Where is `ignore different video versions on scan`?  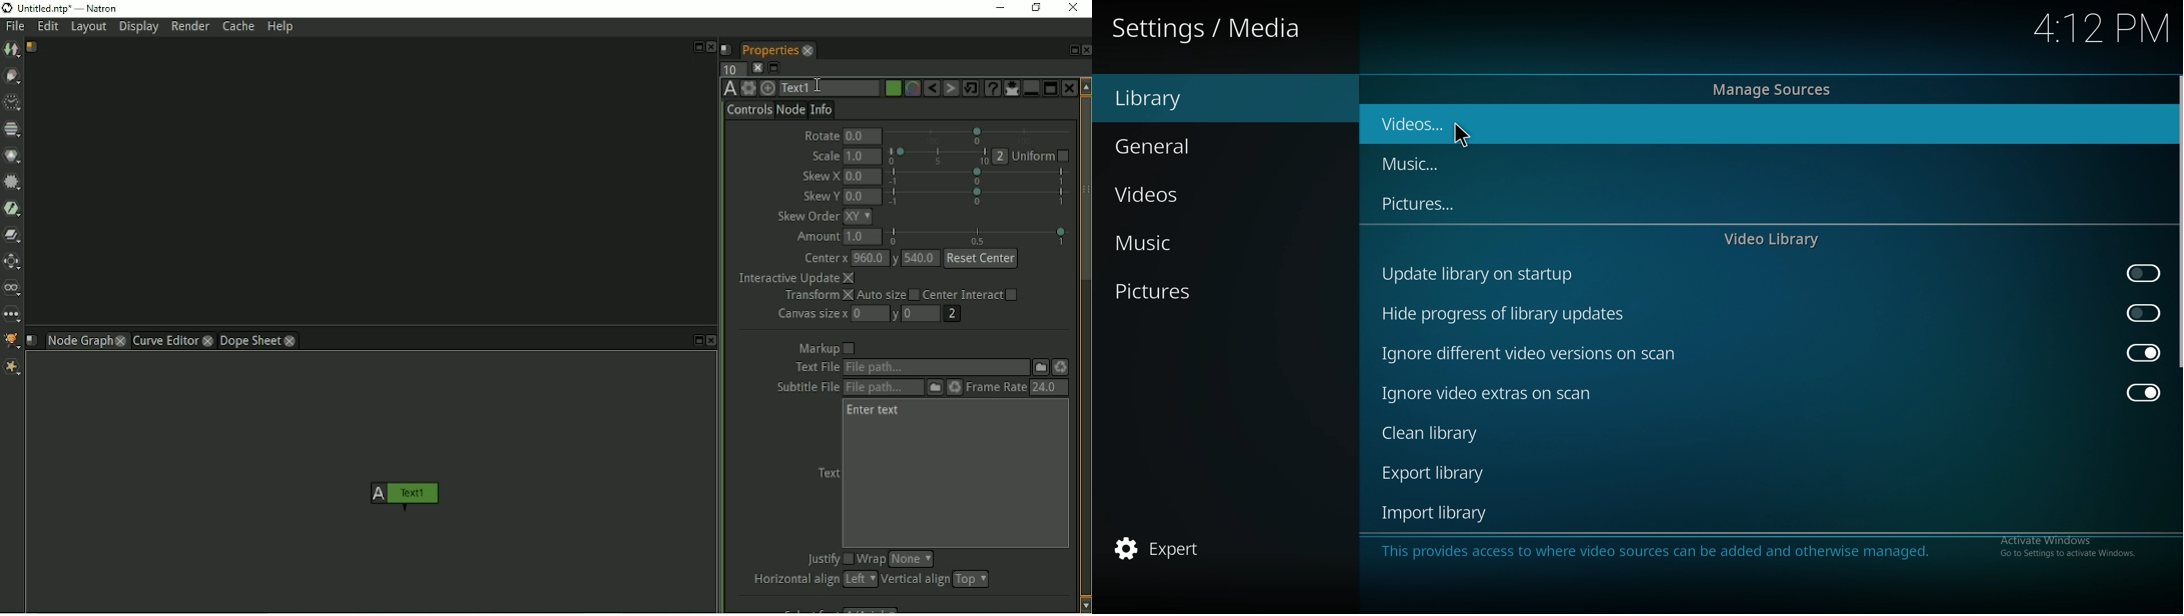 ignore different video versions on scan is located at coordinates (1534, 354).